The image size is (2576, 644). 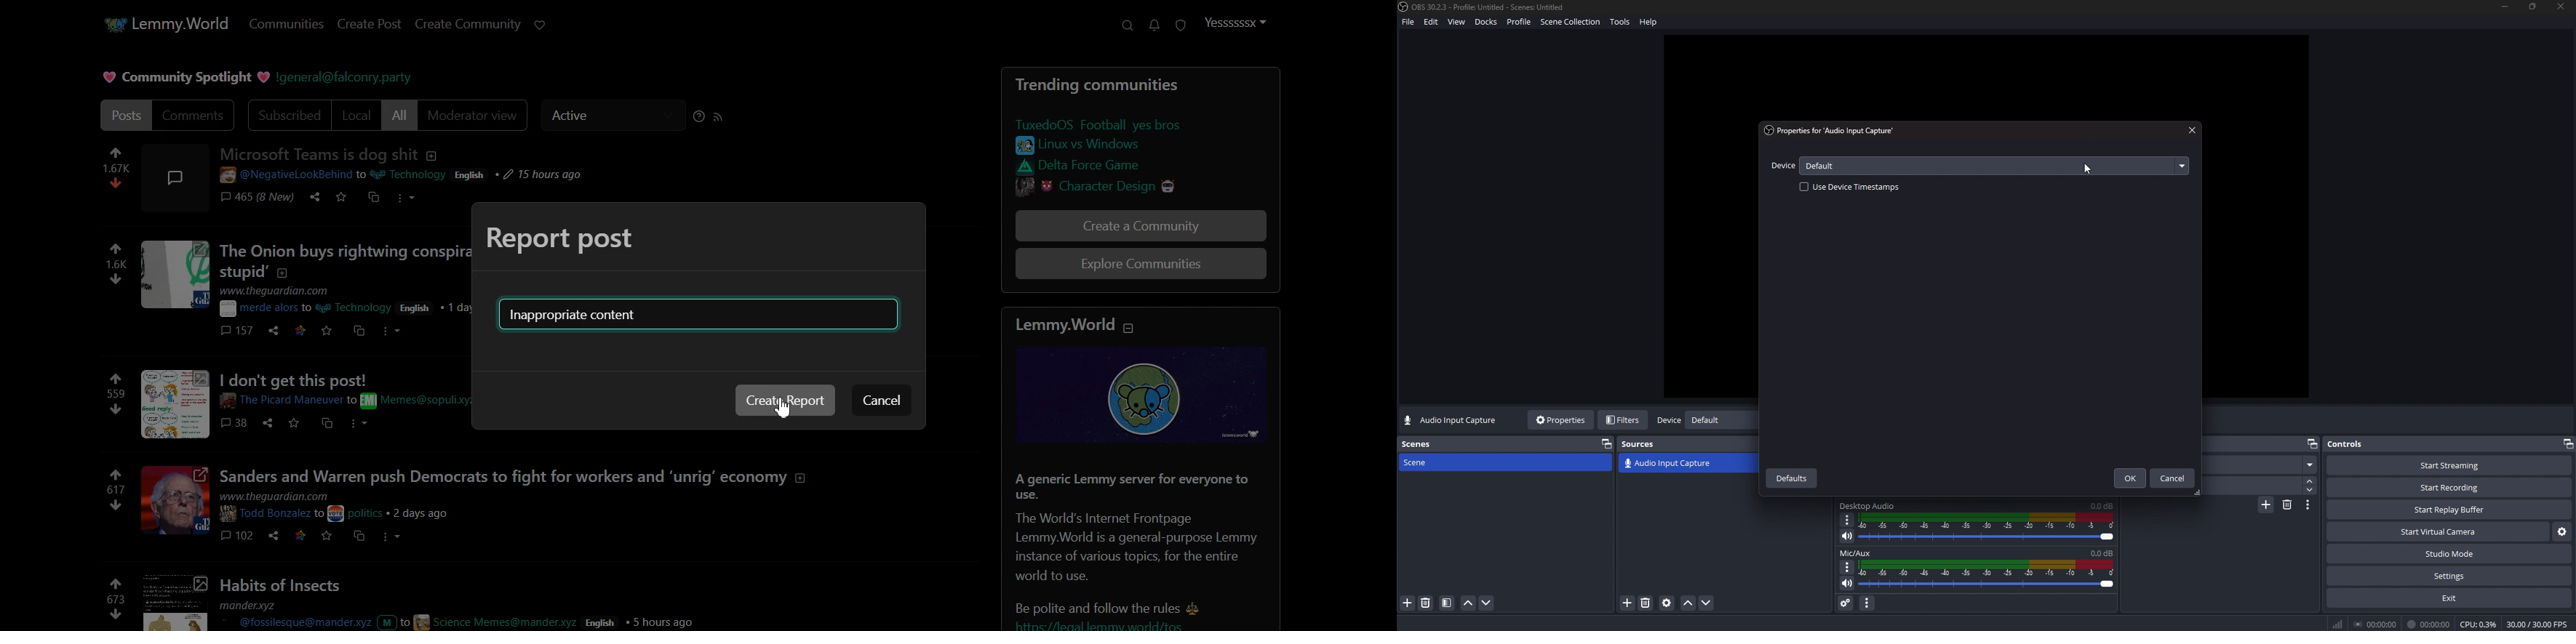 What do you see at coordinates (1644, 444) in the screenshot?
I see `sources` at bounding box center [1644, 444].